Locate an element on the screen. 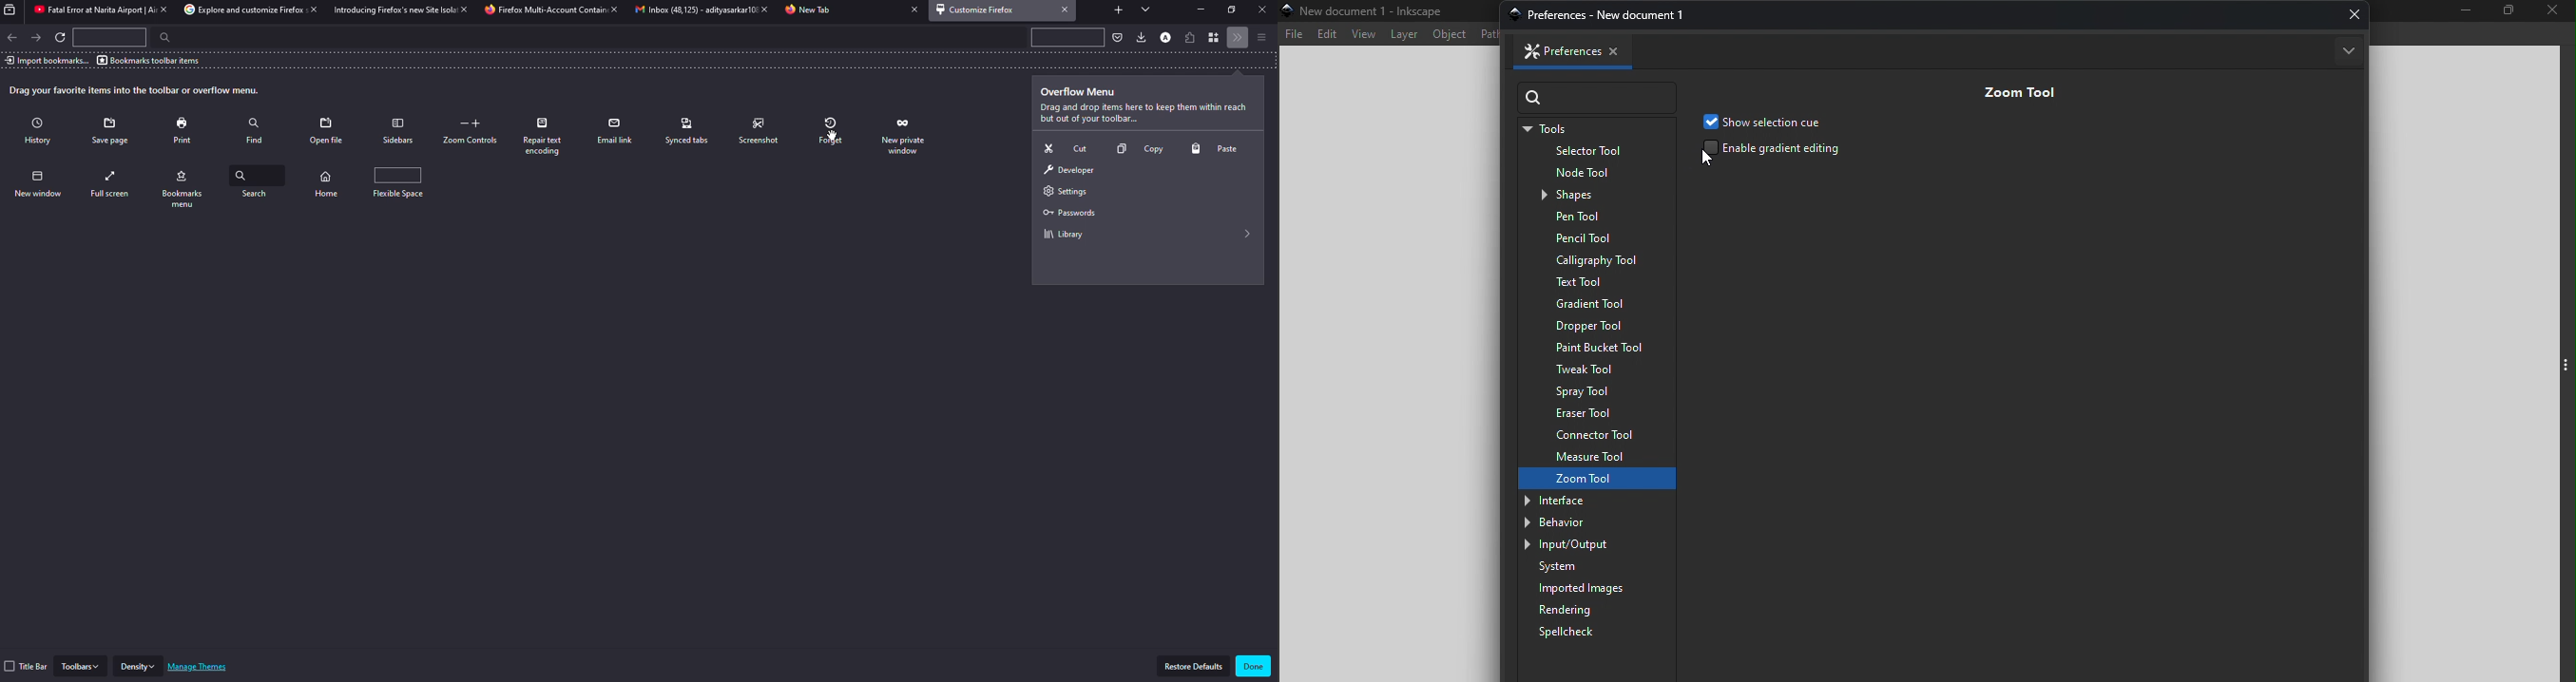  close is located at coordinates (461, 9).